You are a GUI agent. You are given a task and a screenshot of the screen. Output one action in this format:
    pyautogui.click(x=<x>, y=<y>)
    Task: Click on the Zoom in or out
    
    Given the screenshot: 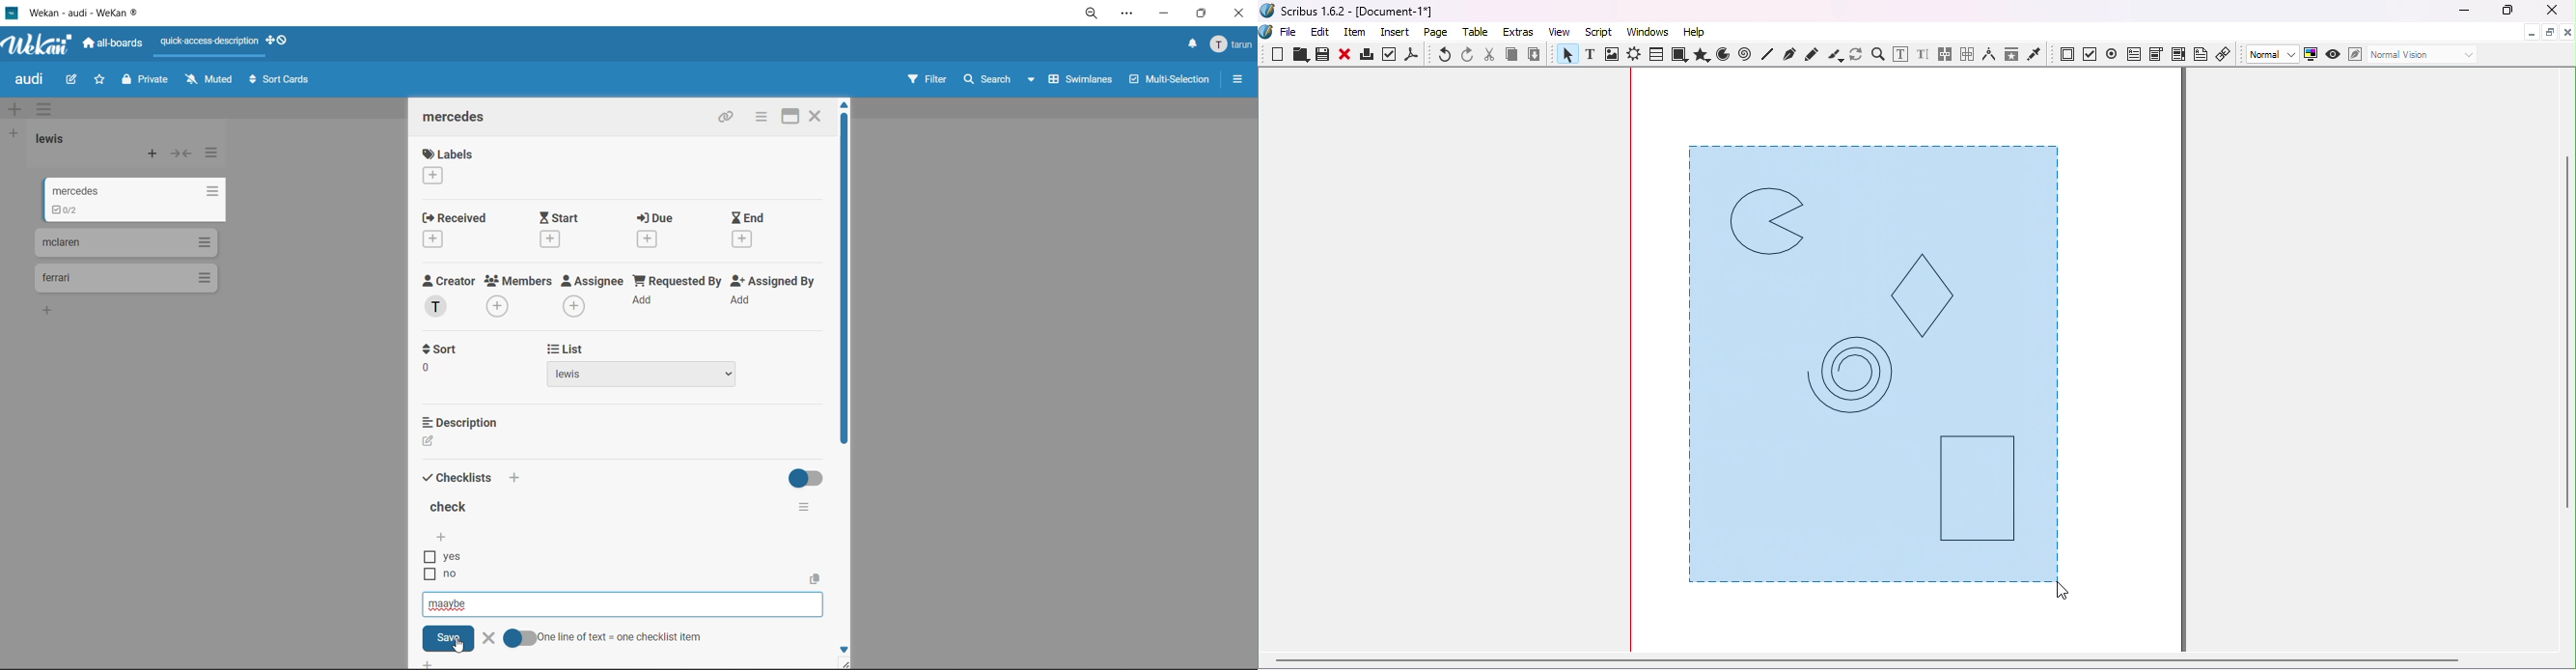 What is the action you would take?
    pyautogui.click(x=1877, y=54)
    